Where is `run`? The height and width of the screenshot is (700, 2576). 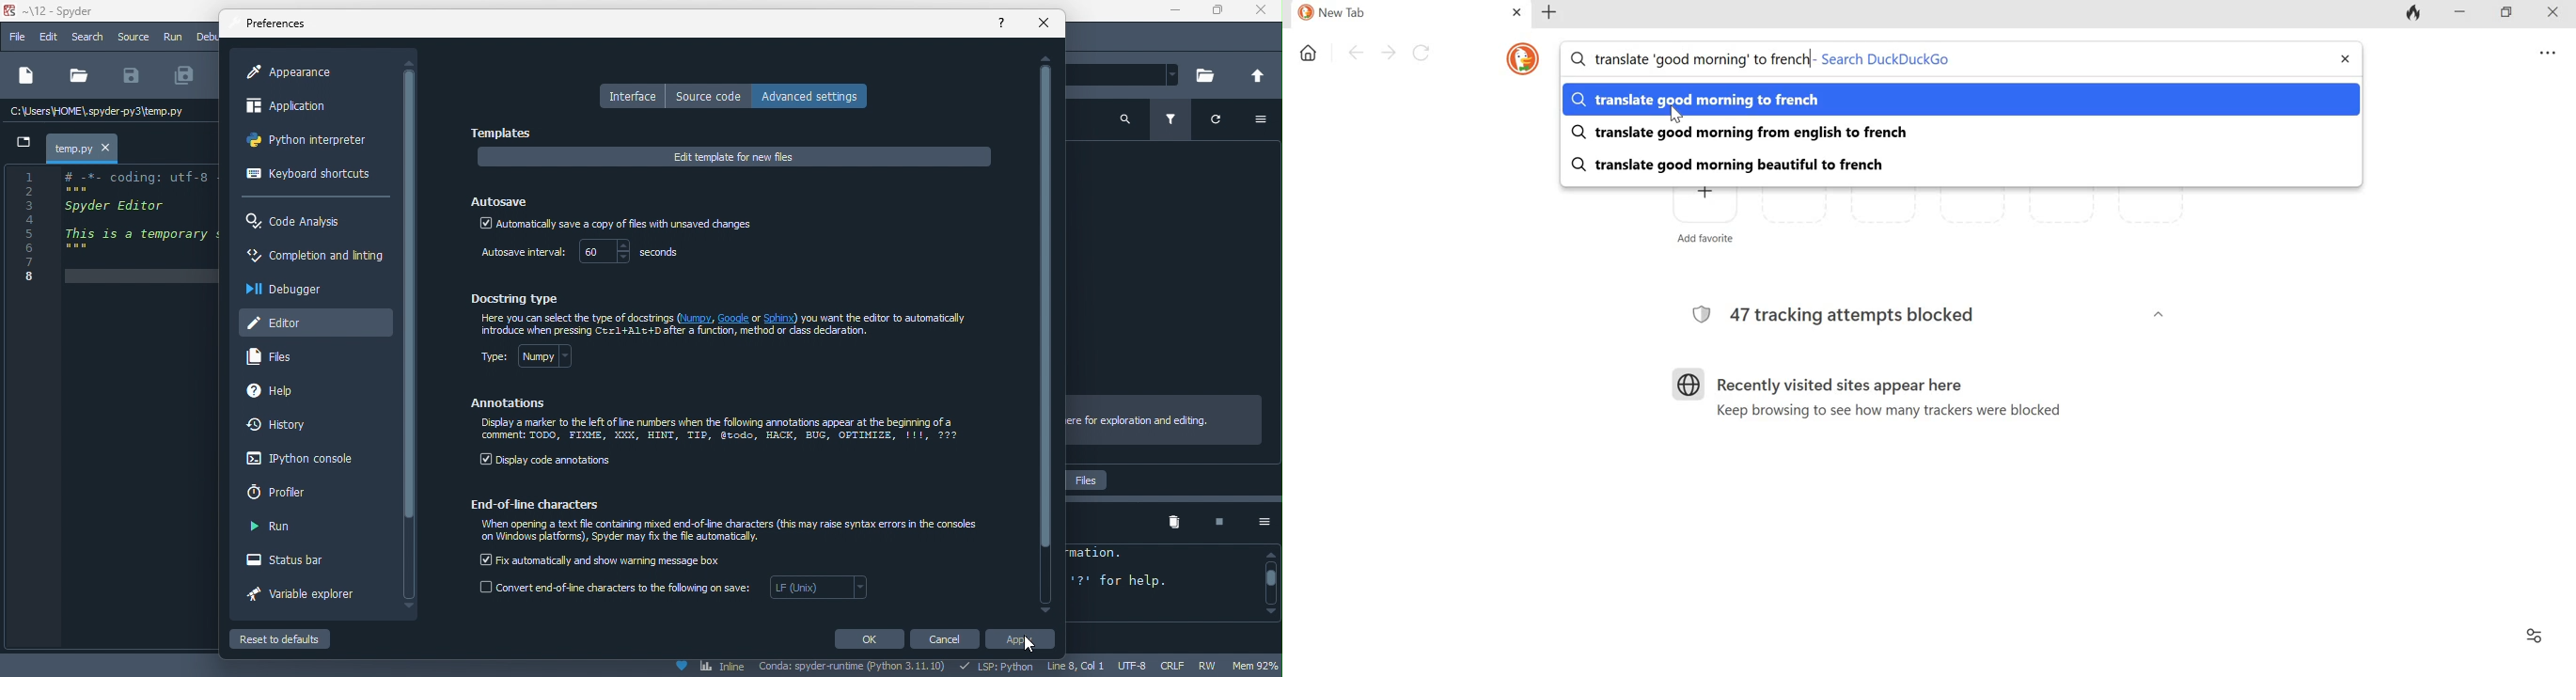
run is located at coordinates (174, 39).